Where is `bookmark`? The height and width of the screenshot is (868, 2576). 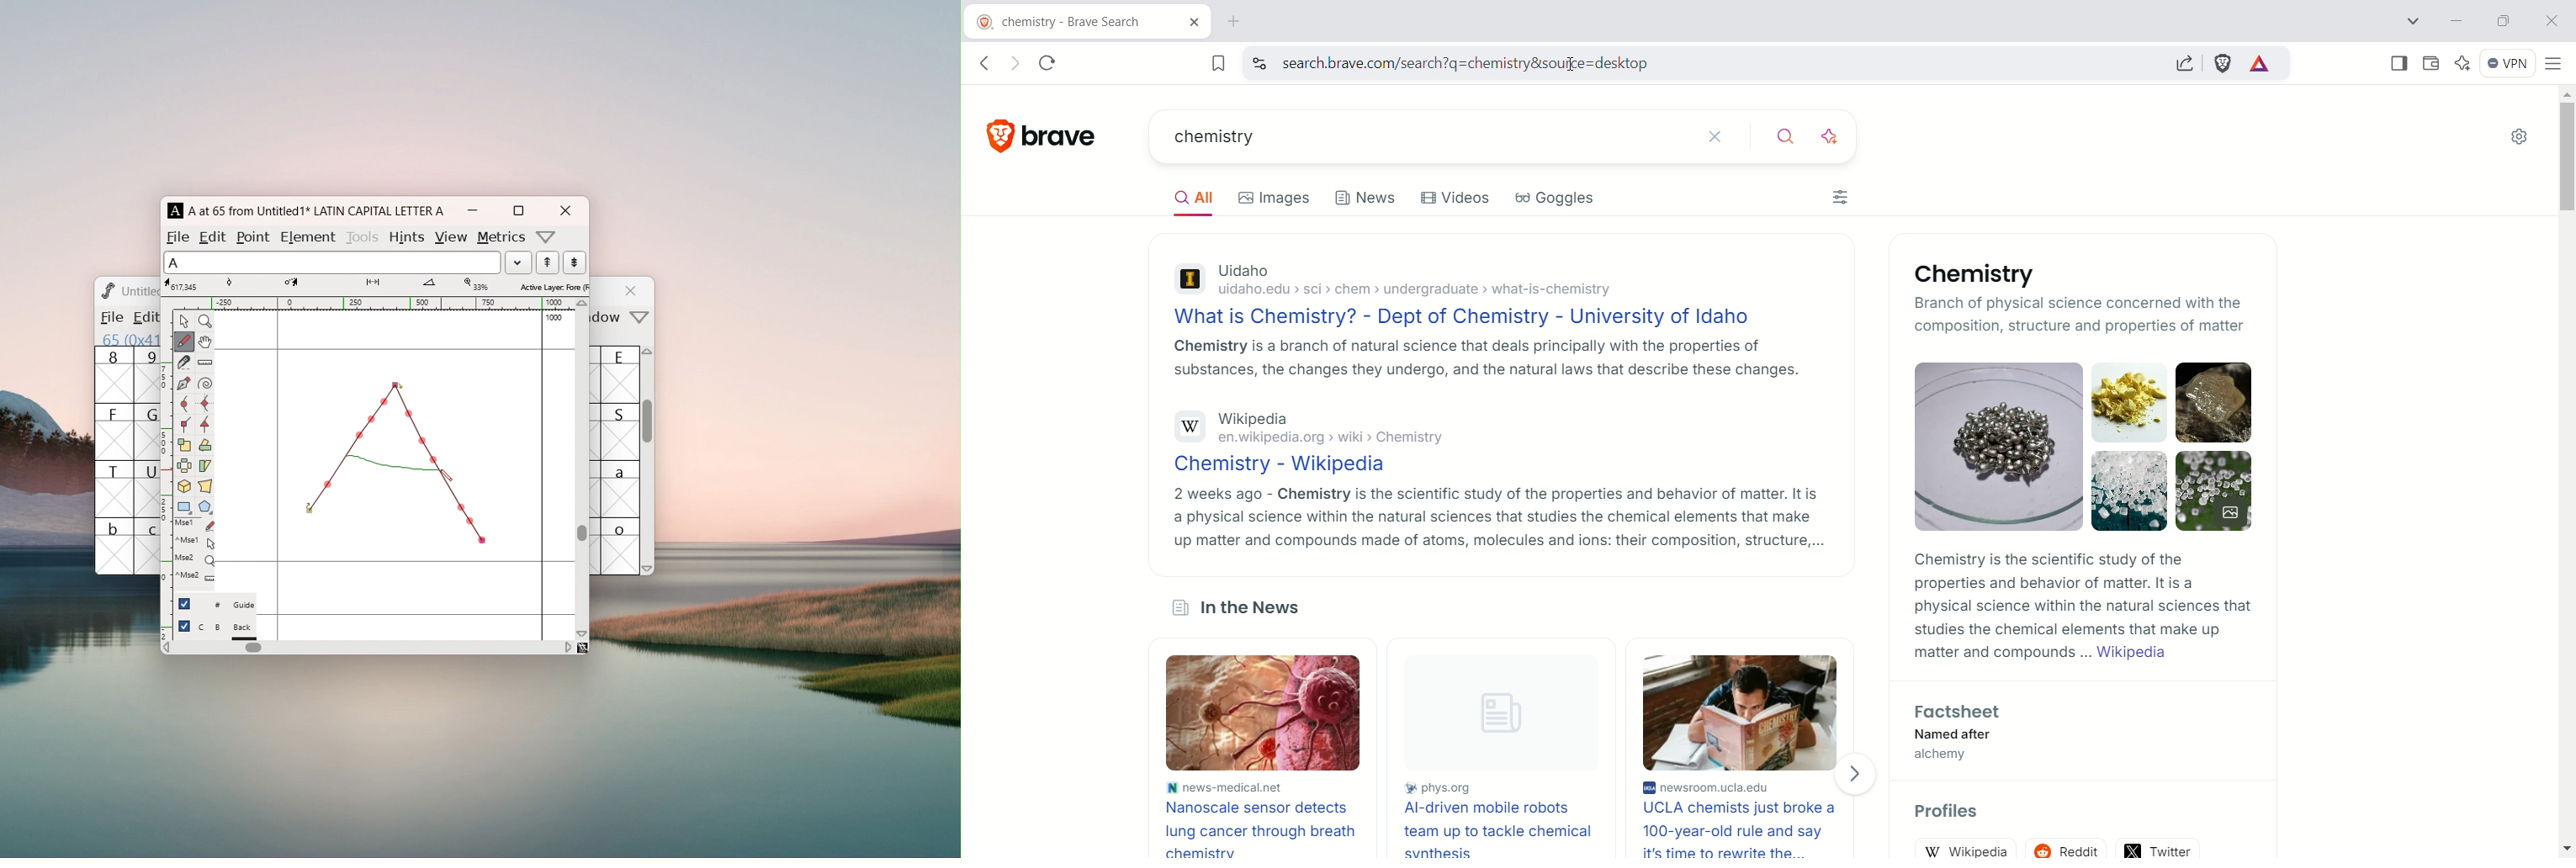 bookmark is located at coordinates (1210, 63).